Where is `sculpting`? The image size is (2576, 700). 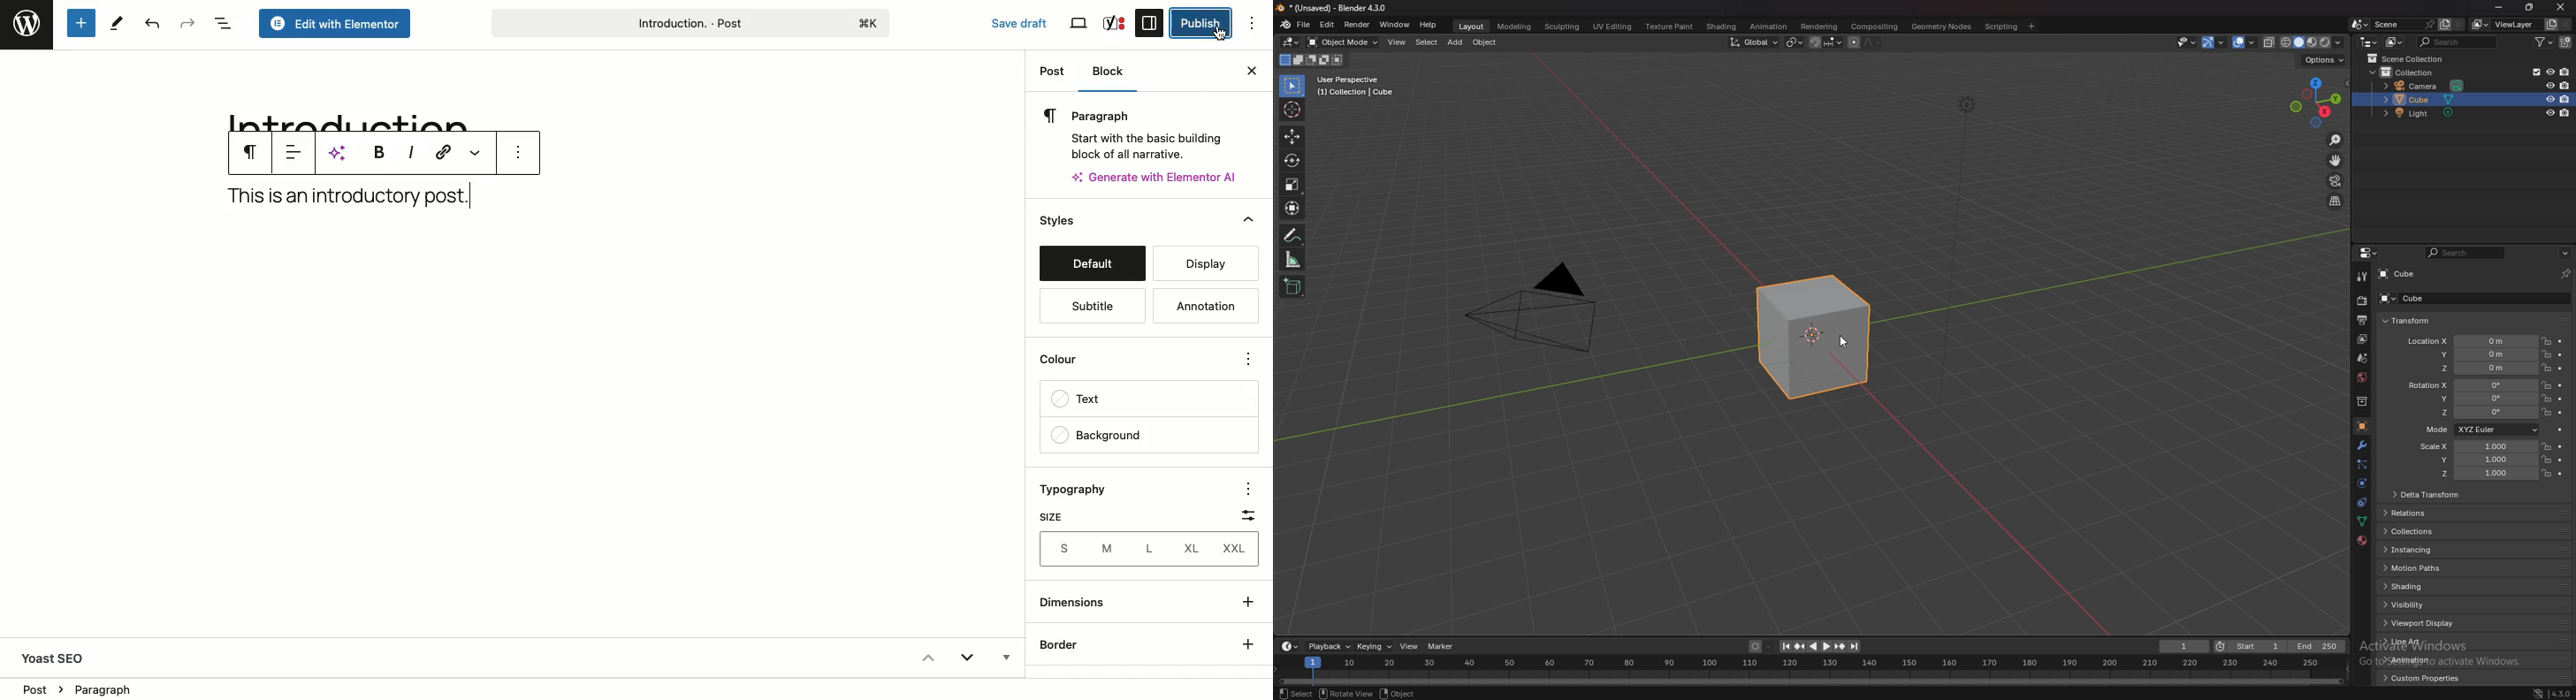
sculpting is located at coordinates (1563, 27).